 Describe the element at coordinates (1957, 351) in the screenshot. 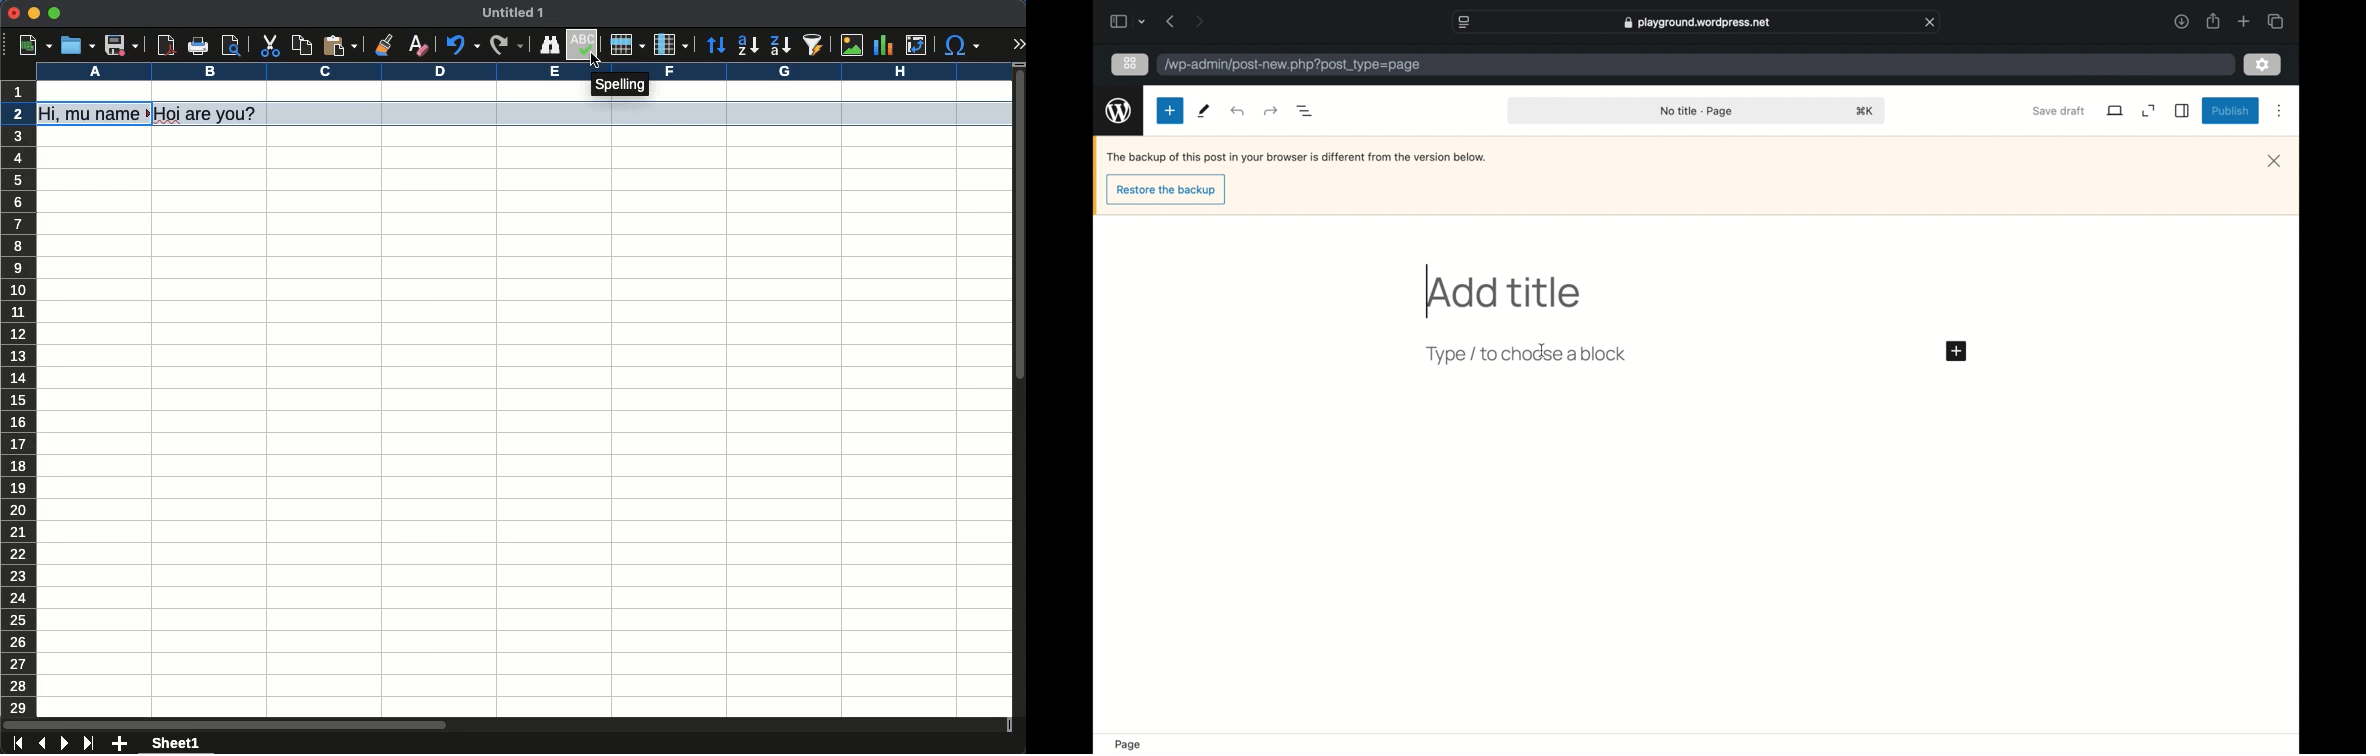

I see `add ` at that location.